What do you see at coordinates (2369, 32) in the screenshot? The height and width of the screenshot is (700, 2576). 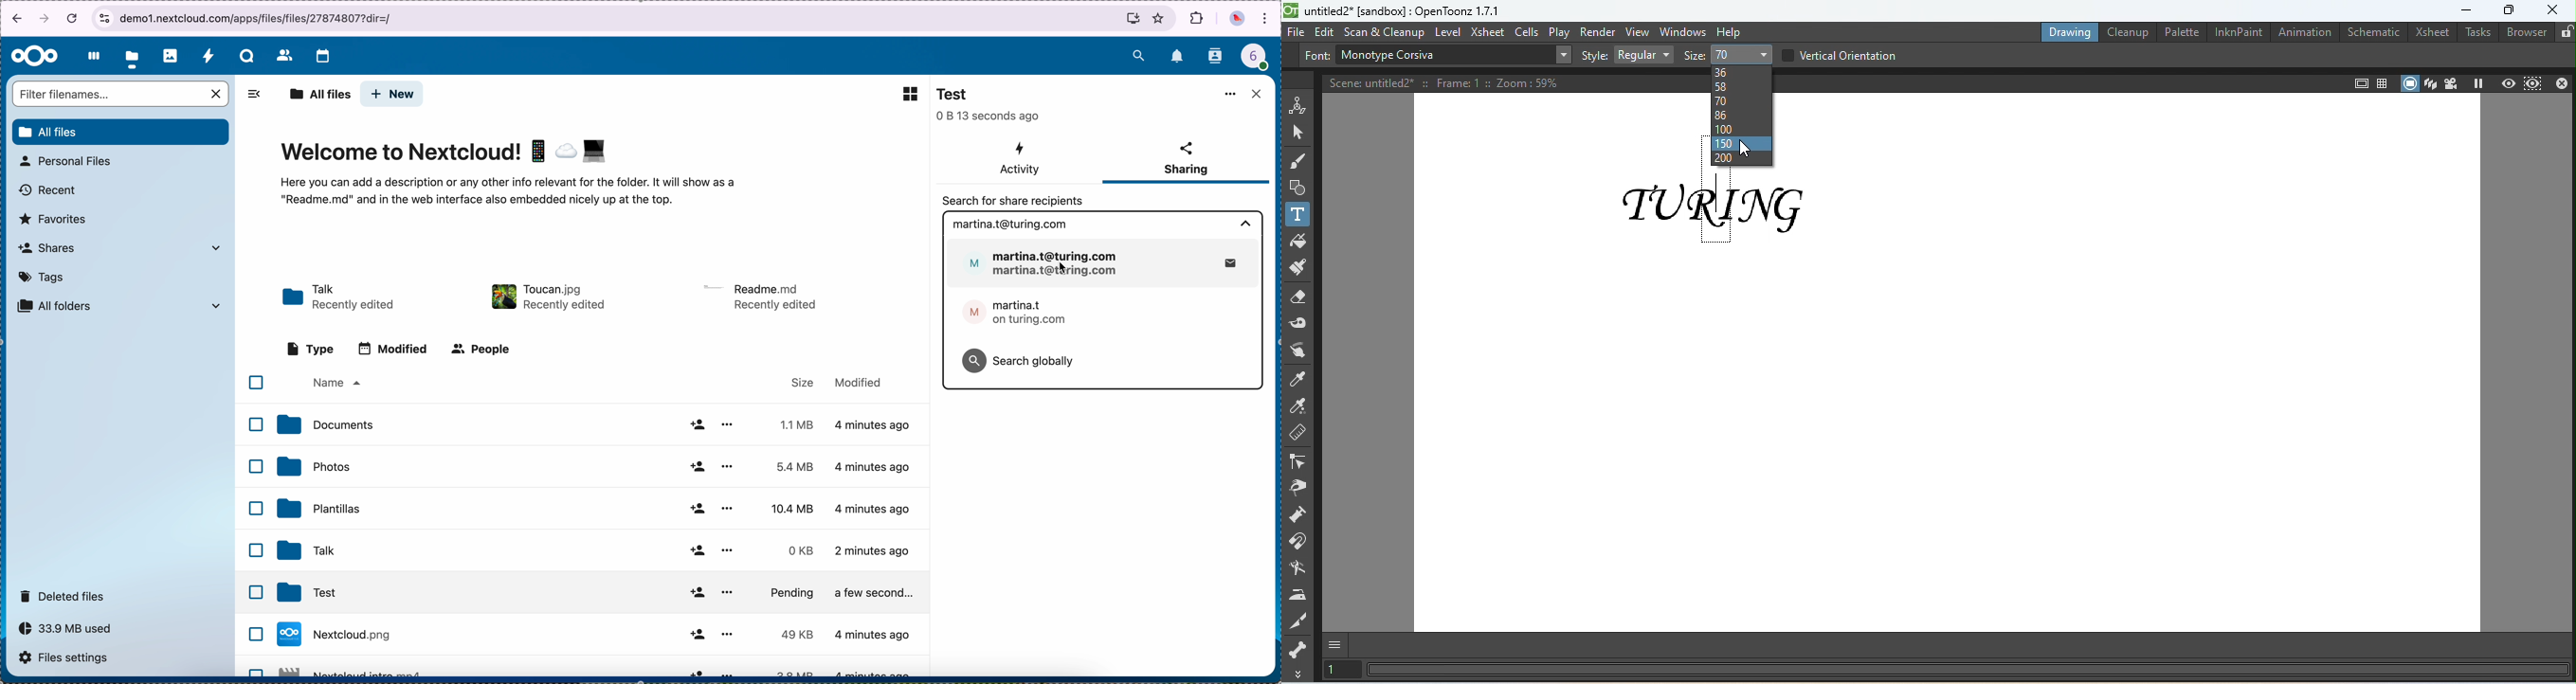 I see `Schematic` at bounding box center [2369, 32].